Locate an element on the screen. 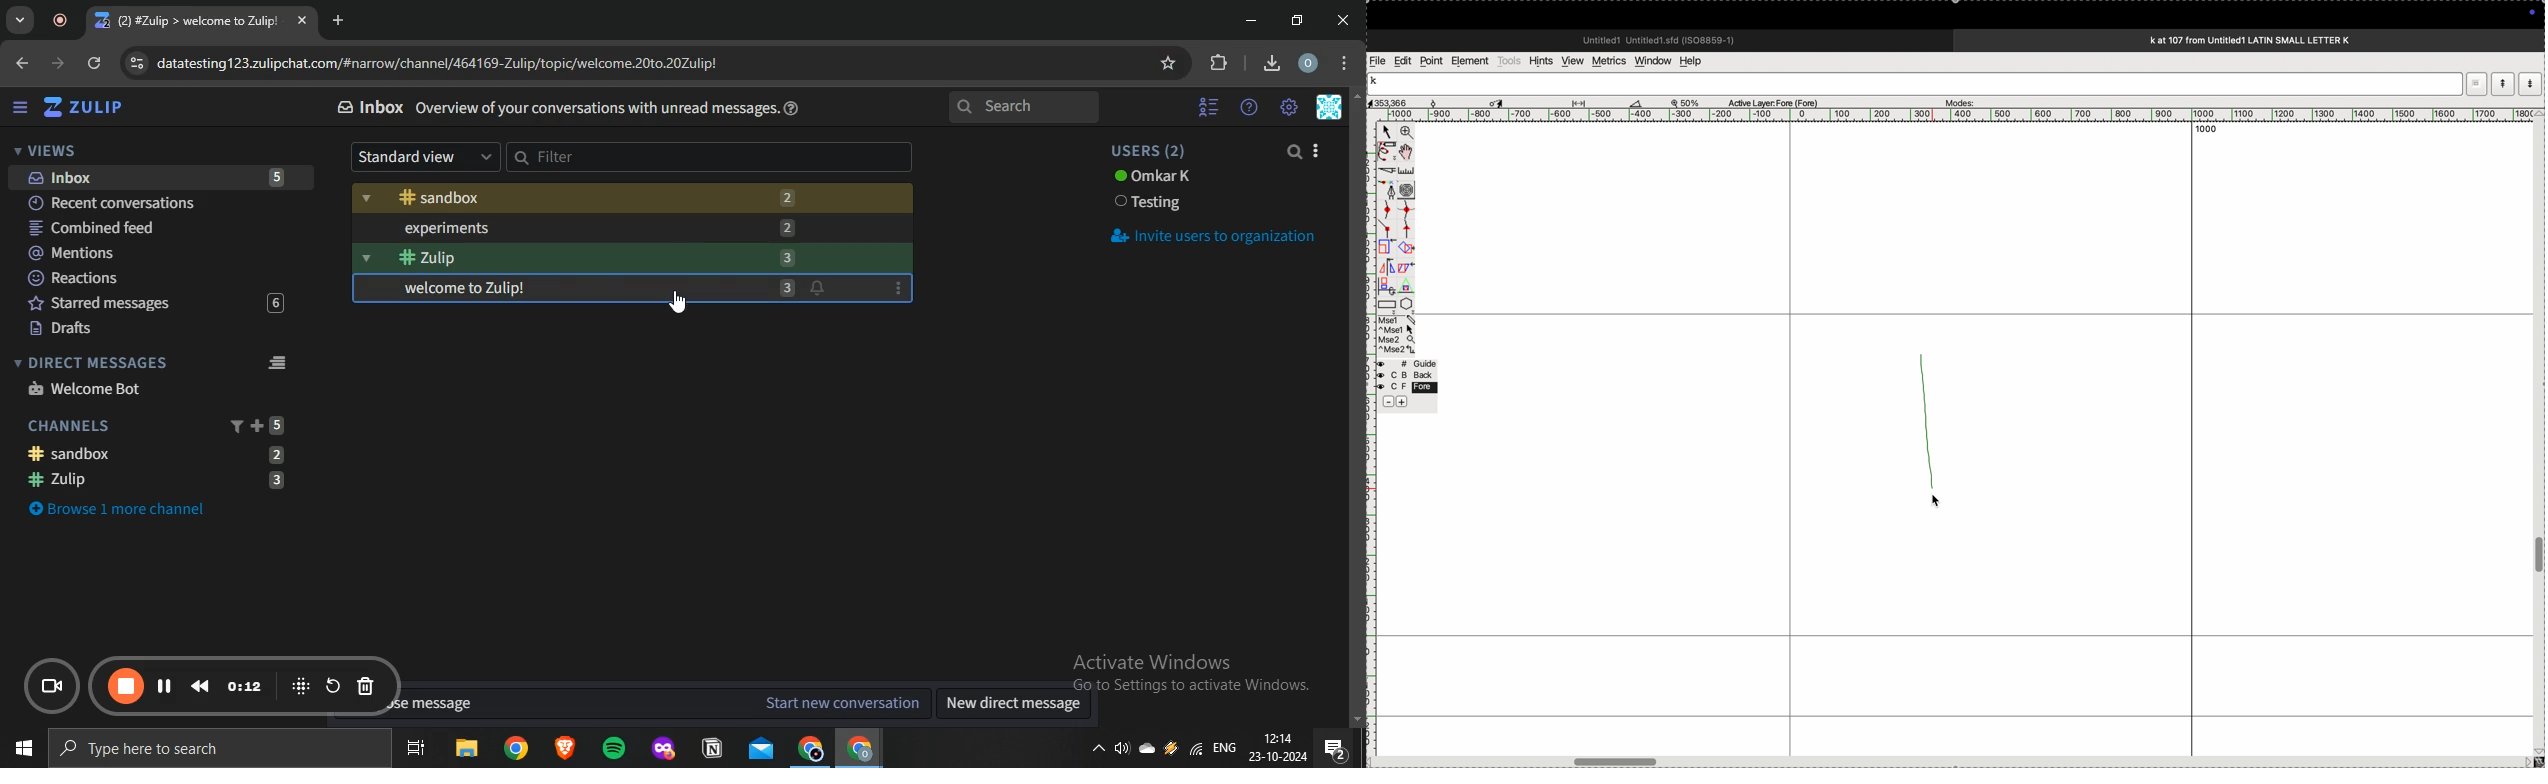 The height and width of the screenshot is (784, 2548). bookmark this page is located at coordinates (1170, 63).